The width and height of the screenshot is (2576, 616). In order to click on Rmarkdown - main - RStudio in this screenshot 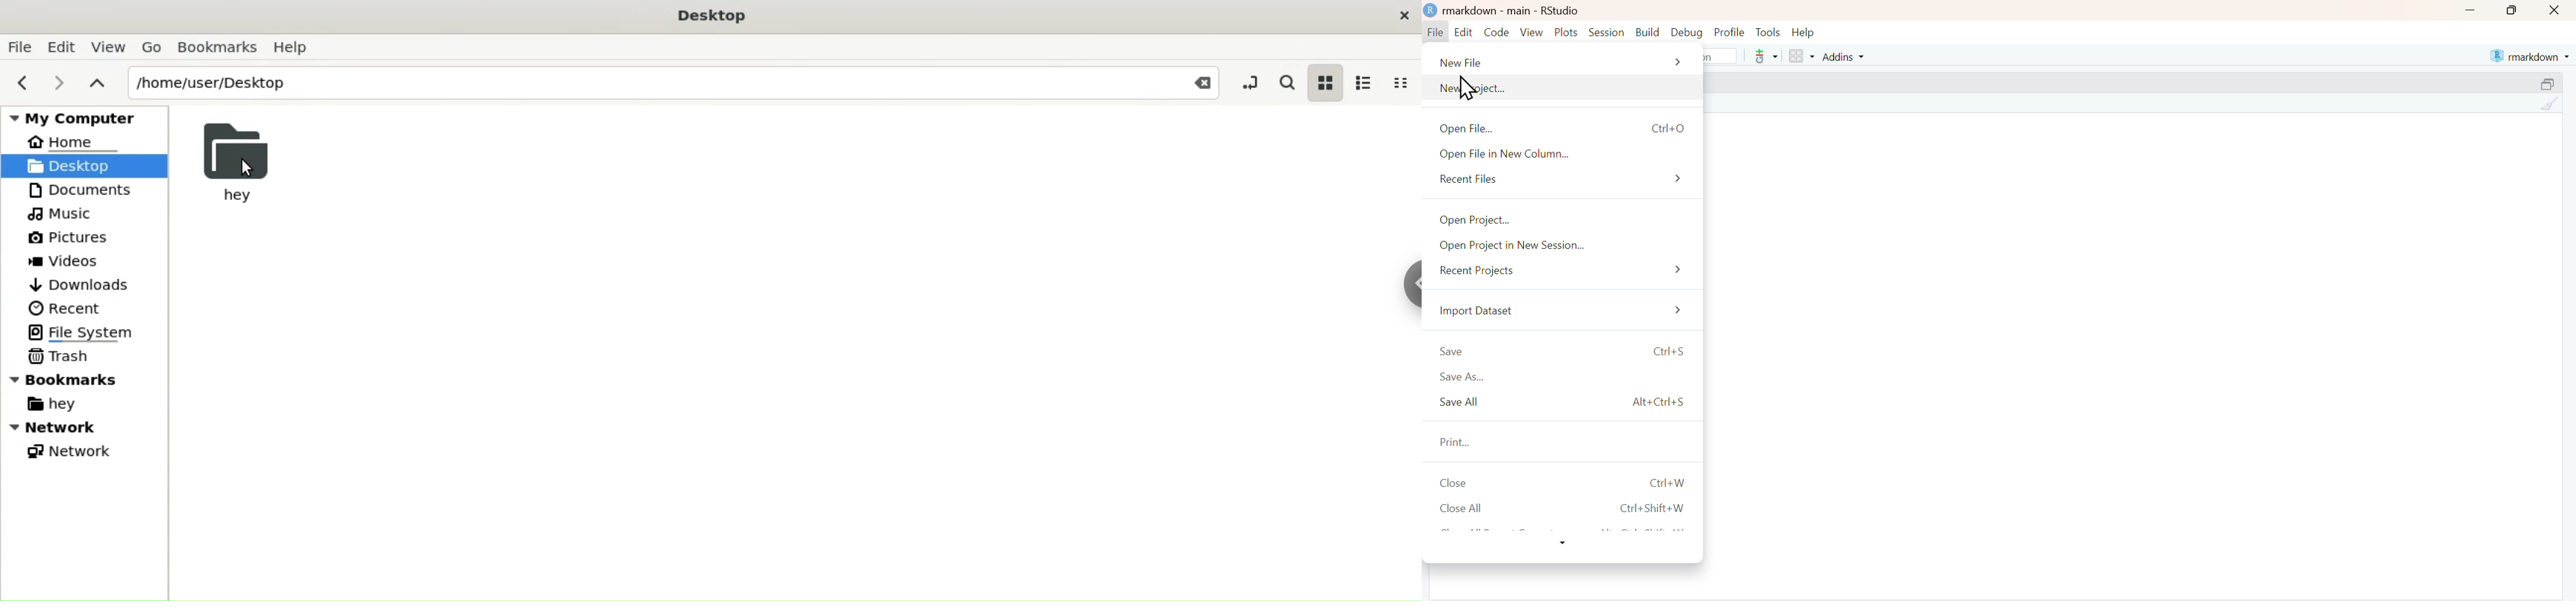, I will do `click(1515, 10)`.